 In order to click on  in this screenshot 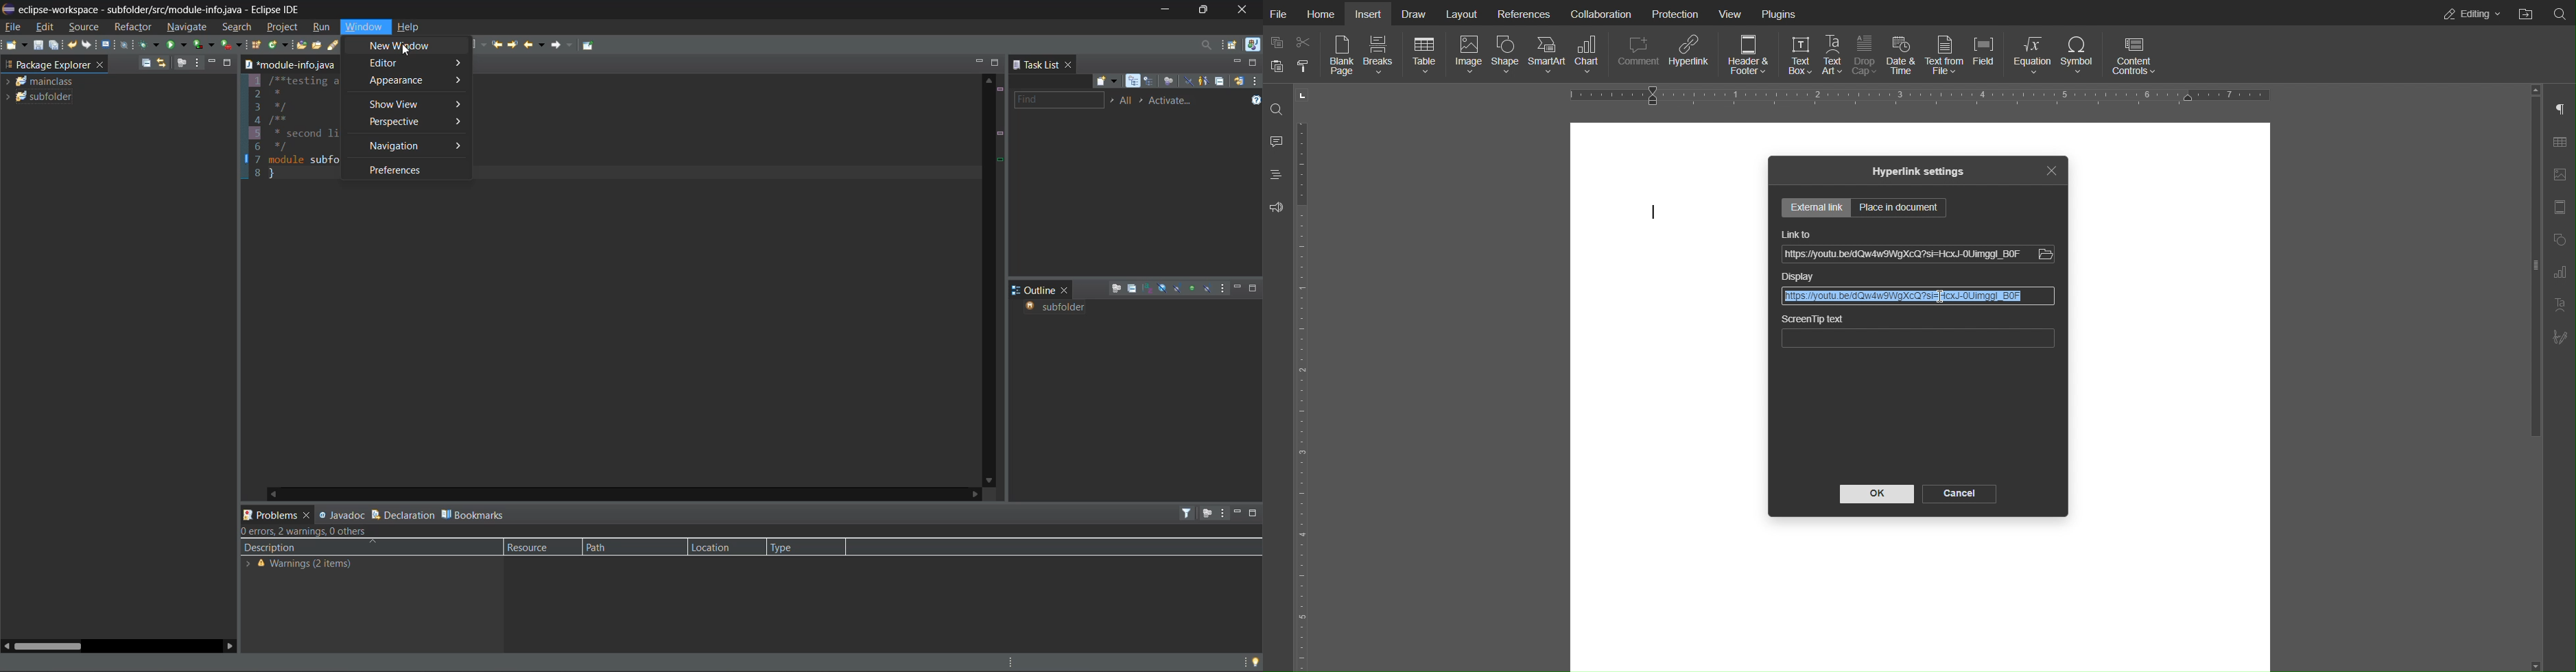, I will do `click(2045, 254)`.